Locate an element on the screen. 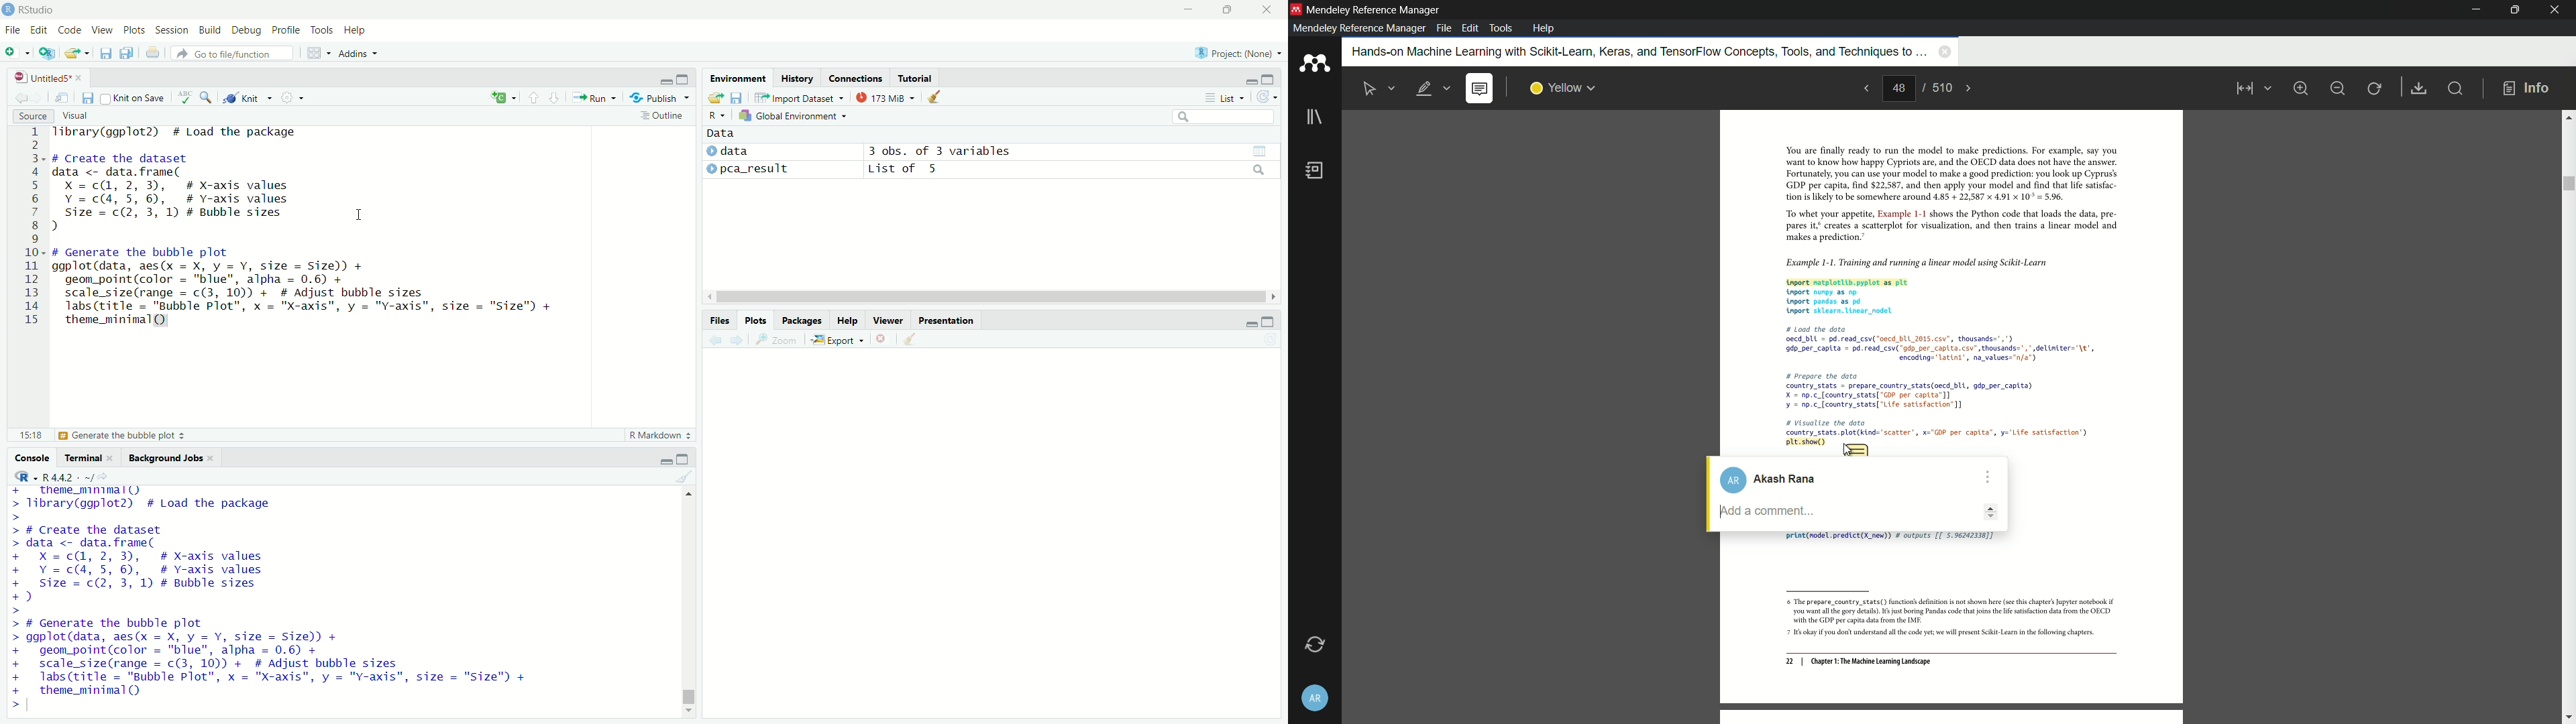 The height and width of the screenshot is (728, 2576). background jobs is located at coordinates (172, 457).